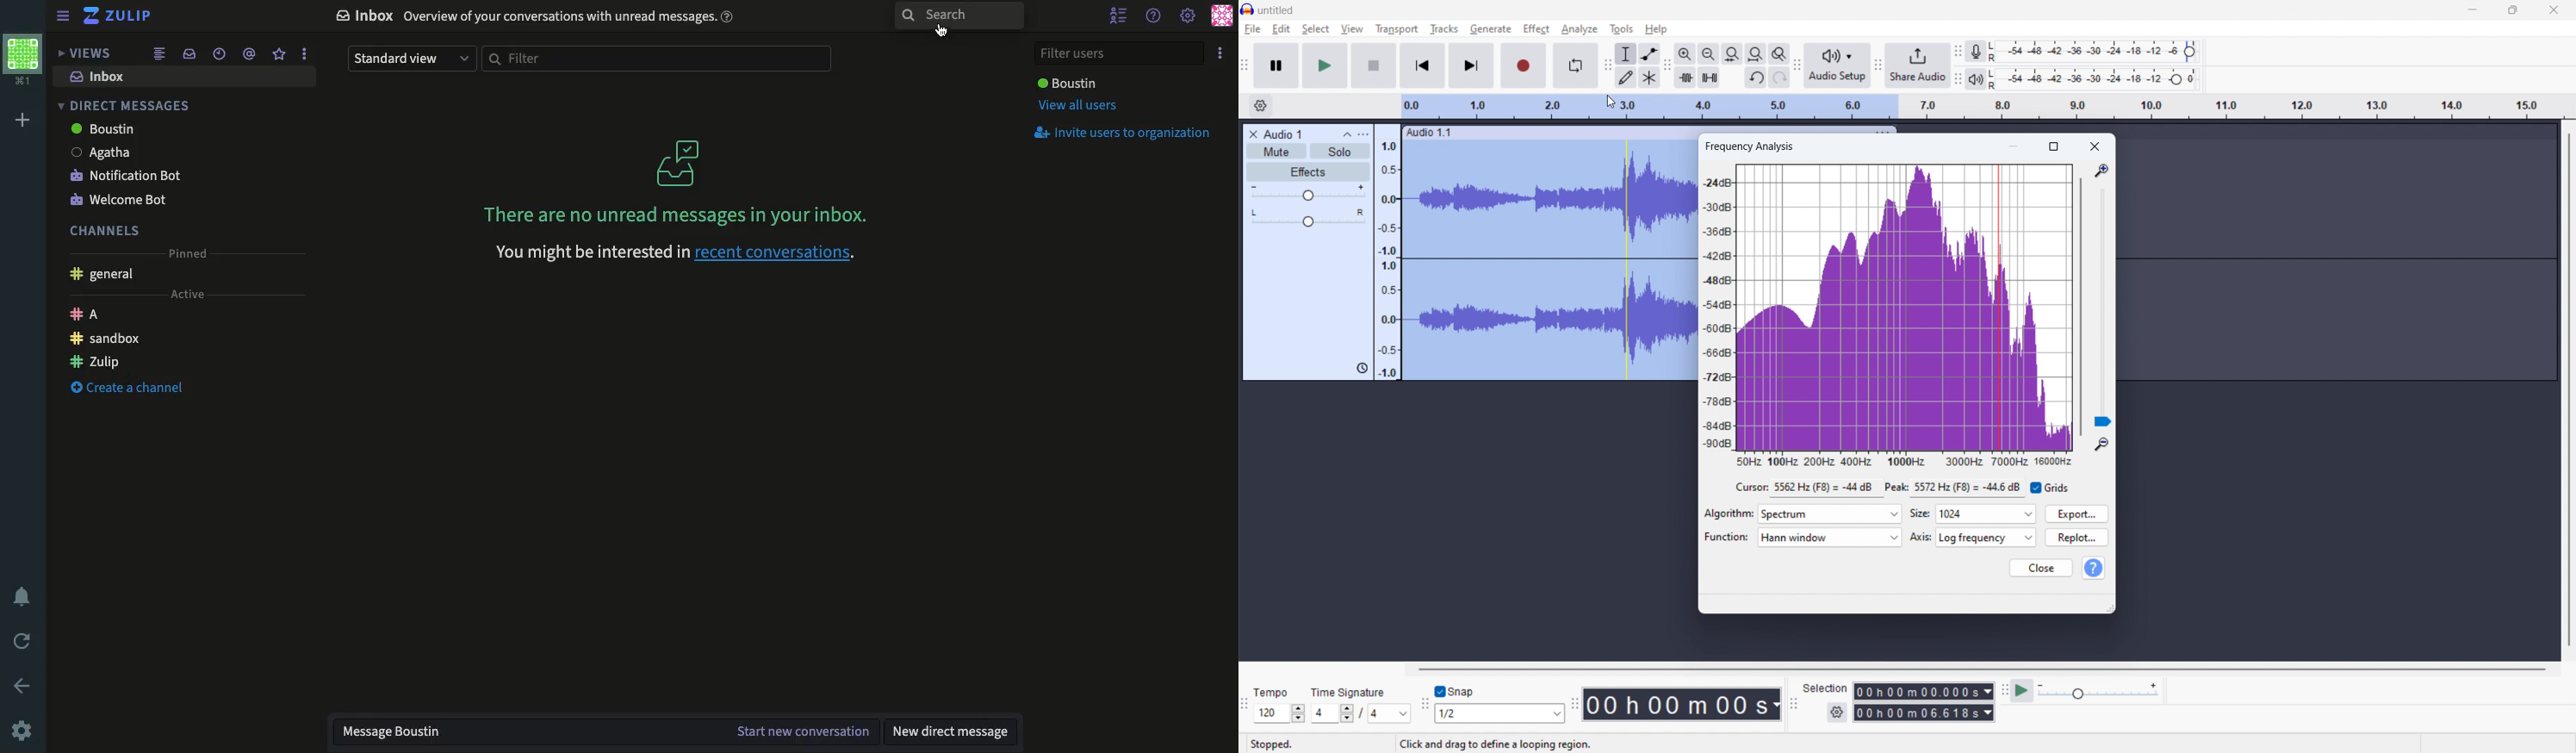 The height and width of the screenshot is (756, 2576). What do you see at coordinates (409, 59) in the screenshot?
I see `Standard view` at bounding box center [409, 59].